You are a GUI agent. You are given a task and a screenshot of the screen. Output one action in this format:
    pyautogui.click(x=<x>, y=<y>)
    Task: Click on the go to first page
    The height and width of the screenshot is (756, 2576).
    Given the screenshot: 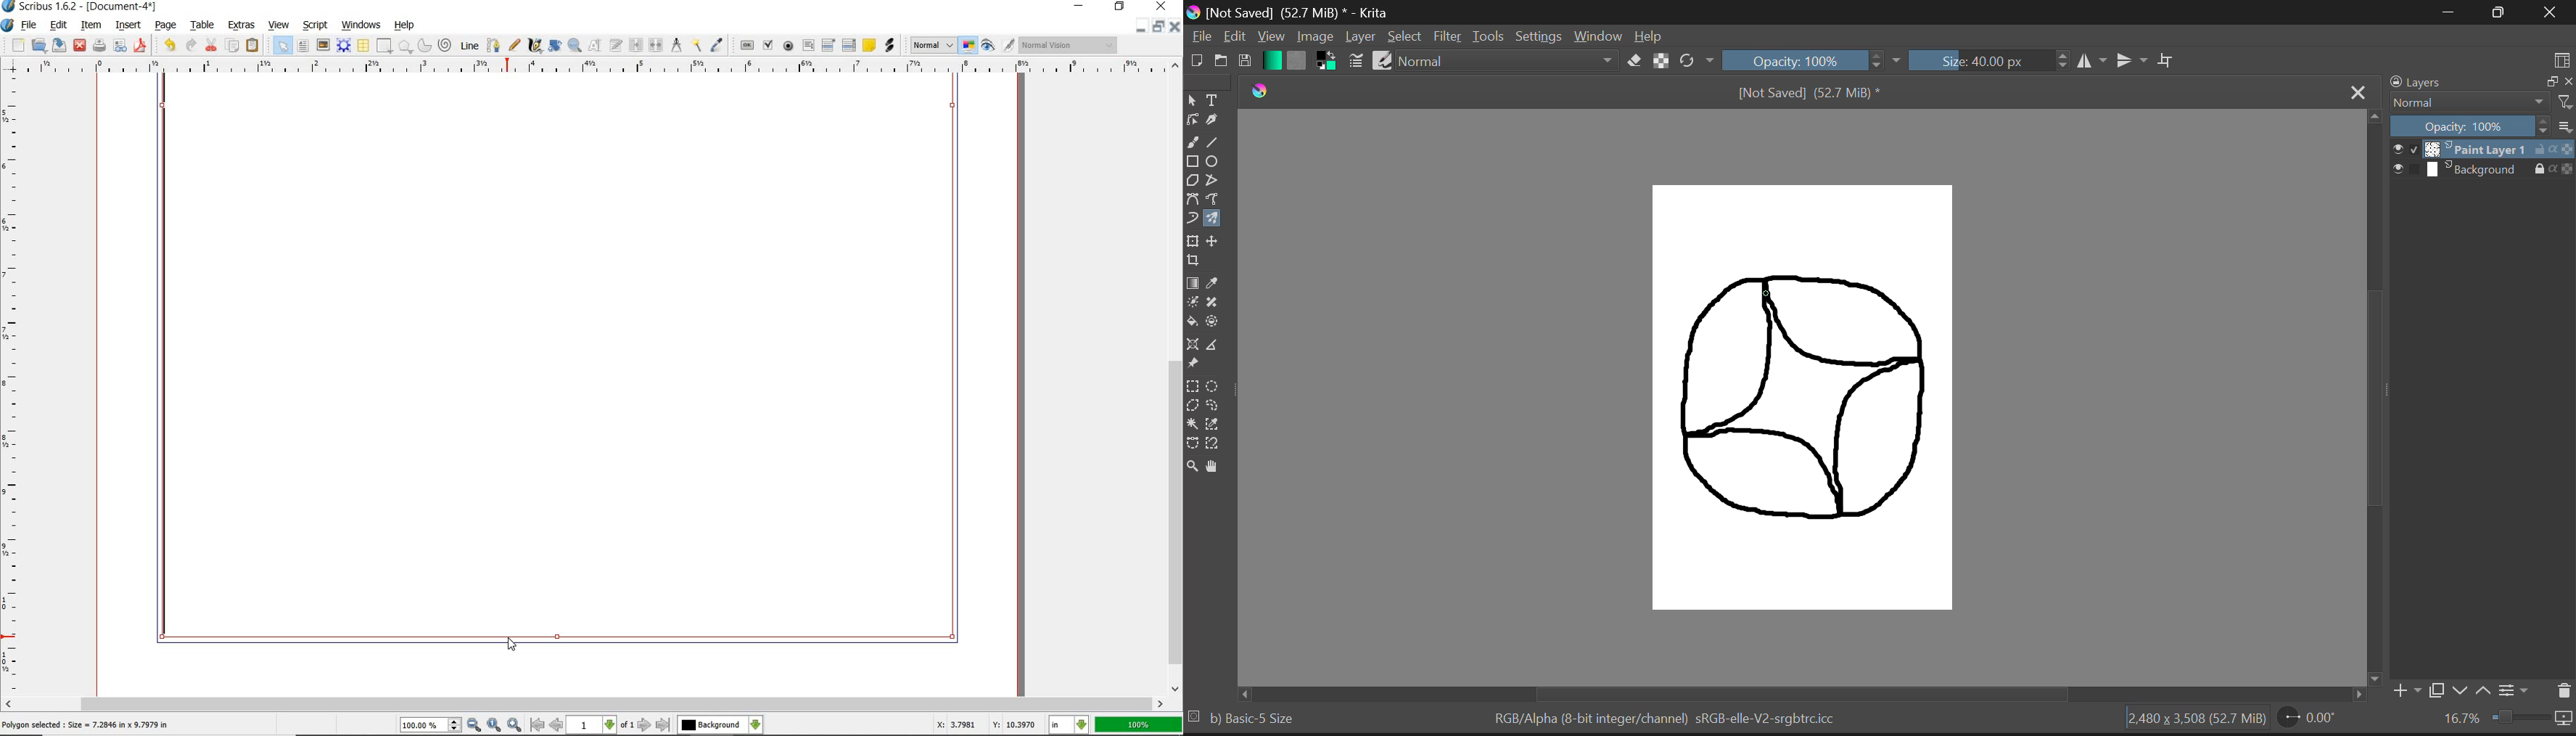 What is the action you would take?
    pyautogui.click(x=538, y=725)
    